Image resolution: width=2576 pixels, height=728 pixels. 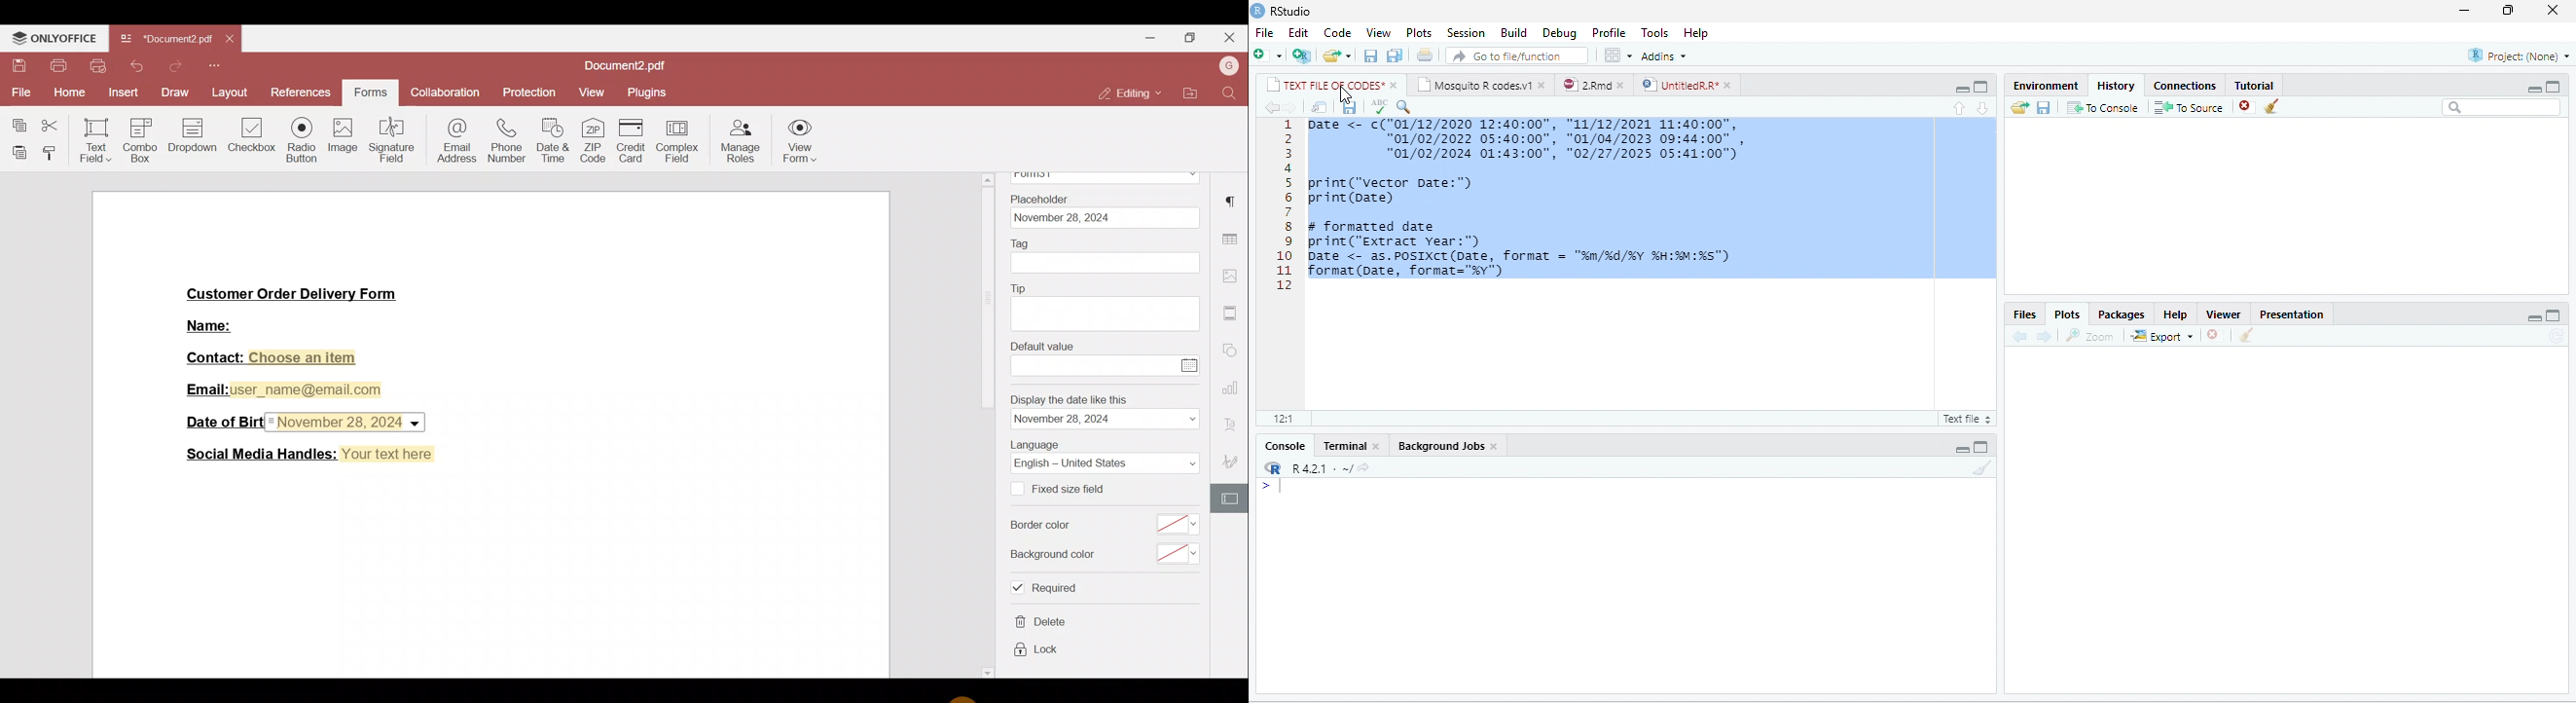 What do you see at coordinates (2019, 335) in the screenshot?
I see `back` at bounding box center [2019, 335].